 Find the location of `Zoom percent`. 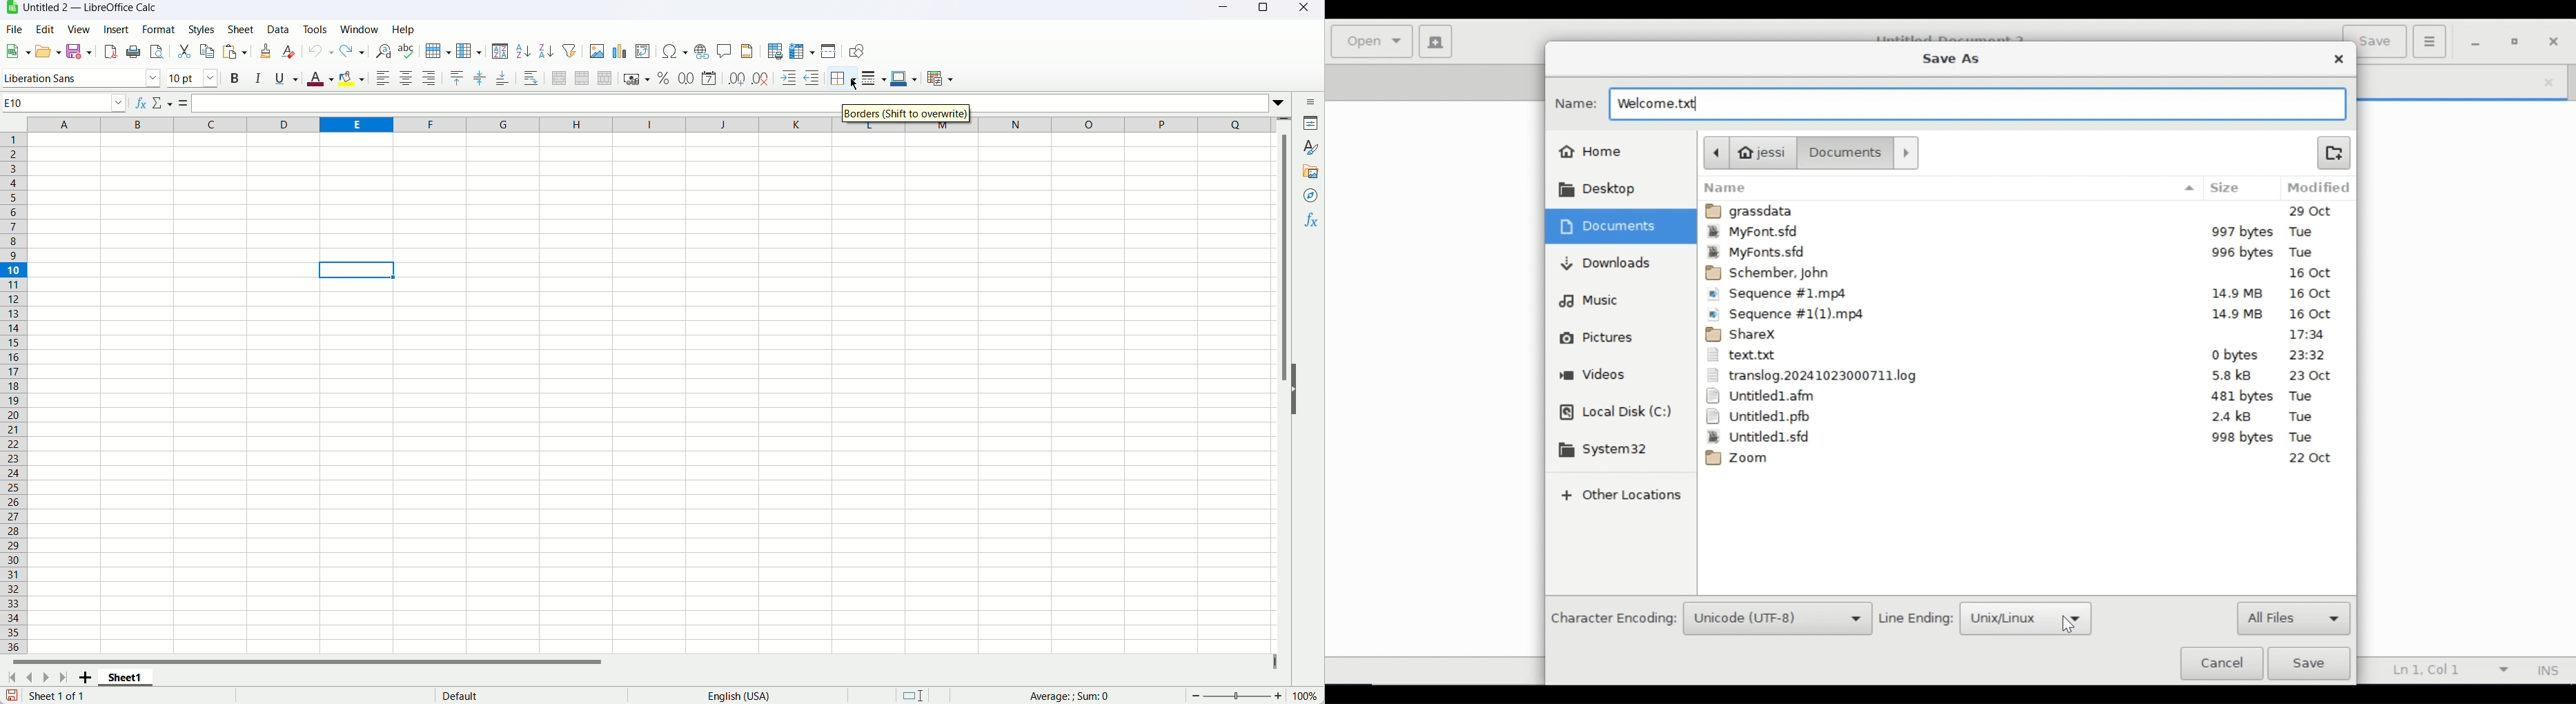

Zoom percent is located at coordinates (1306, 696).